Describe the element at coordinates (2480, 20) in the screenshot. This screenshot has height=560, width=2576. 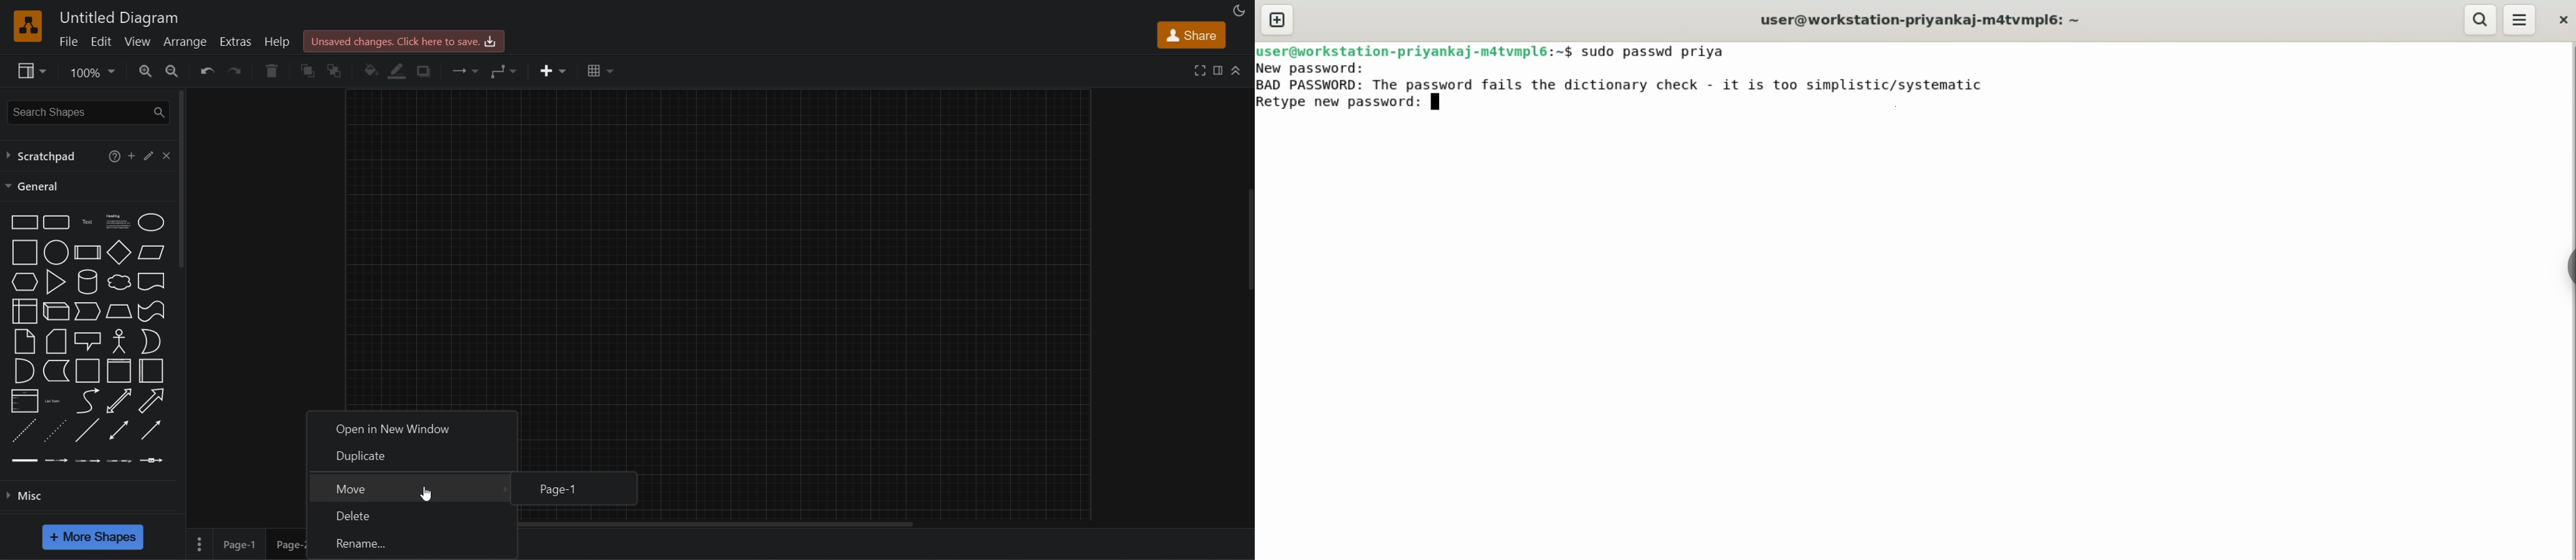
I see `search` at that location.